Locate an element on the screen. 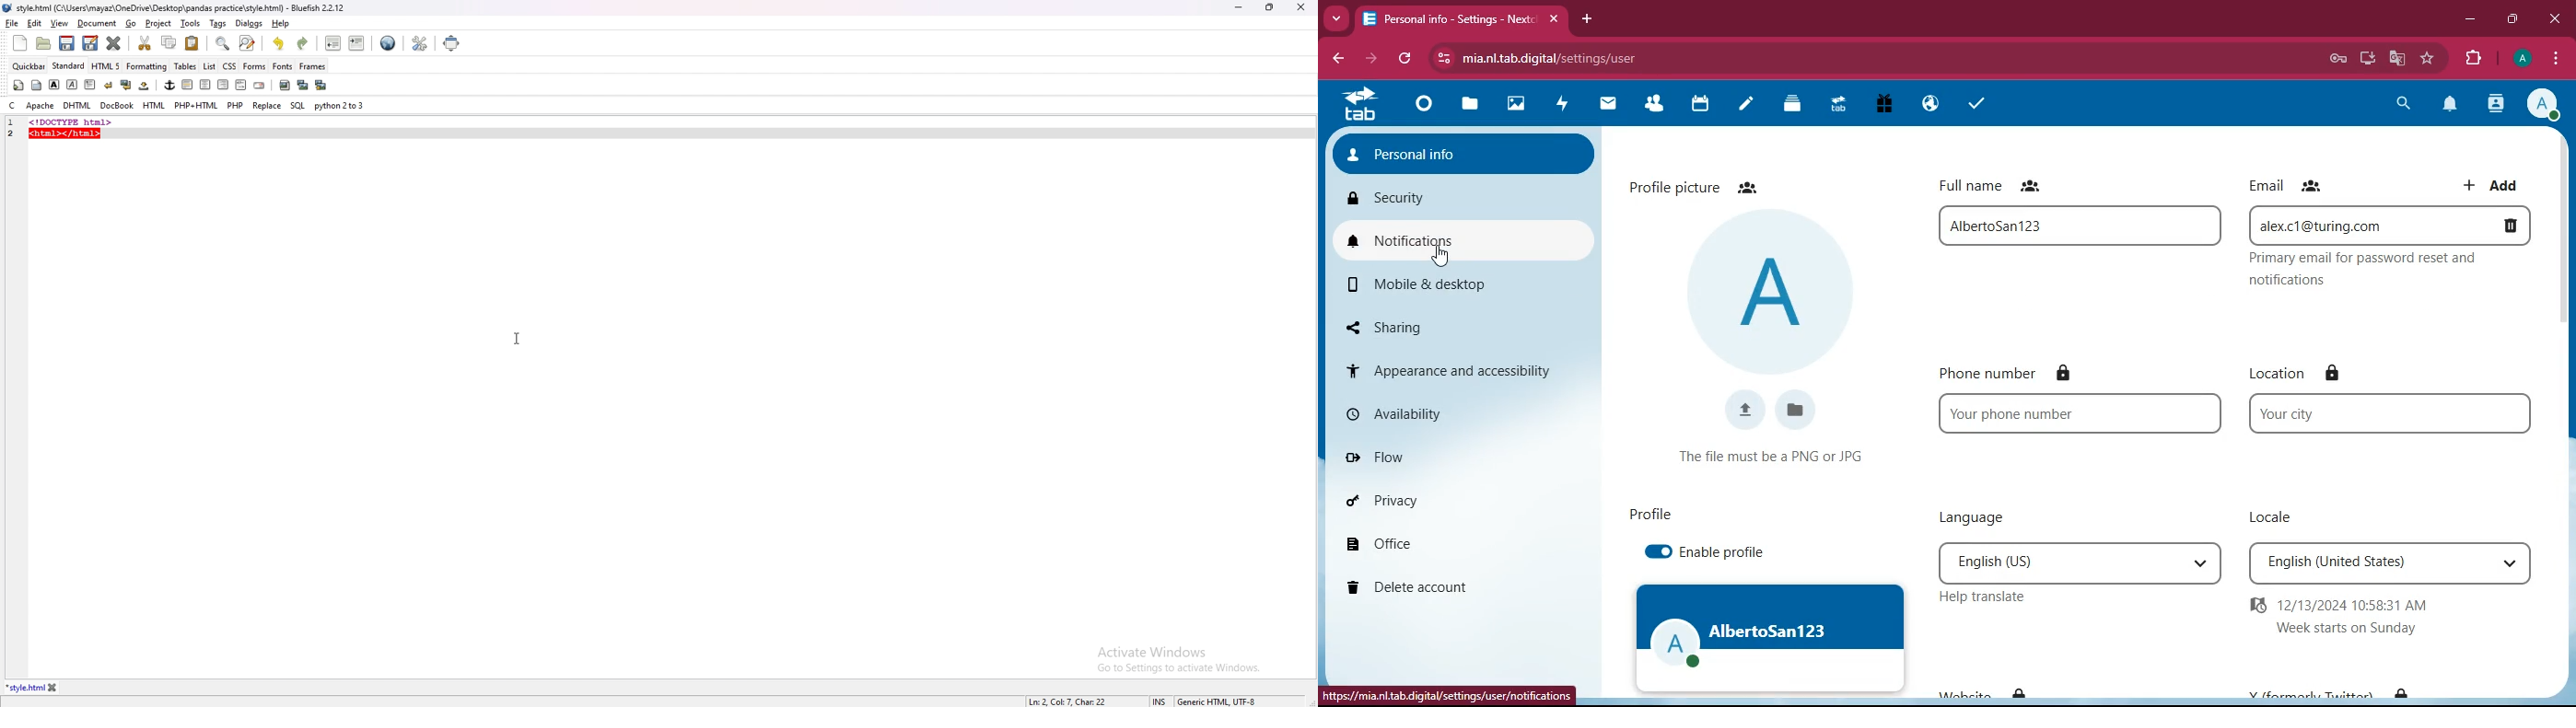 This screenshot has height=728, width=2576. file name is located at coordinates (176, 9).